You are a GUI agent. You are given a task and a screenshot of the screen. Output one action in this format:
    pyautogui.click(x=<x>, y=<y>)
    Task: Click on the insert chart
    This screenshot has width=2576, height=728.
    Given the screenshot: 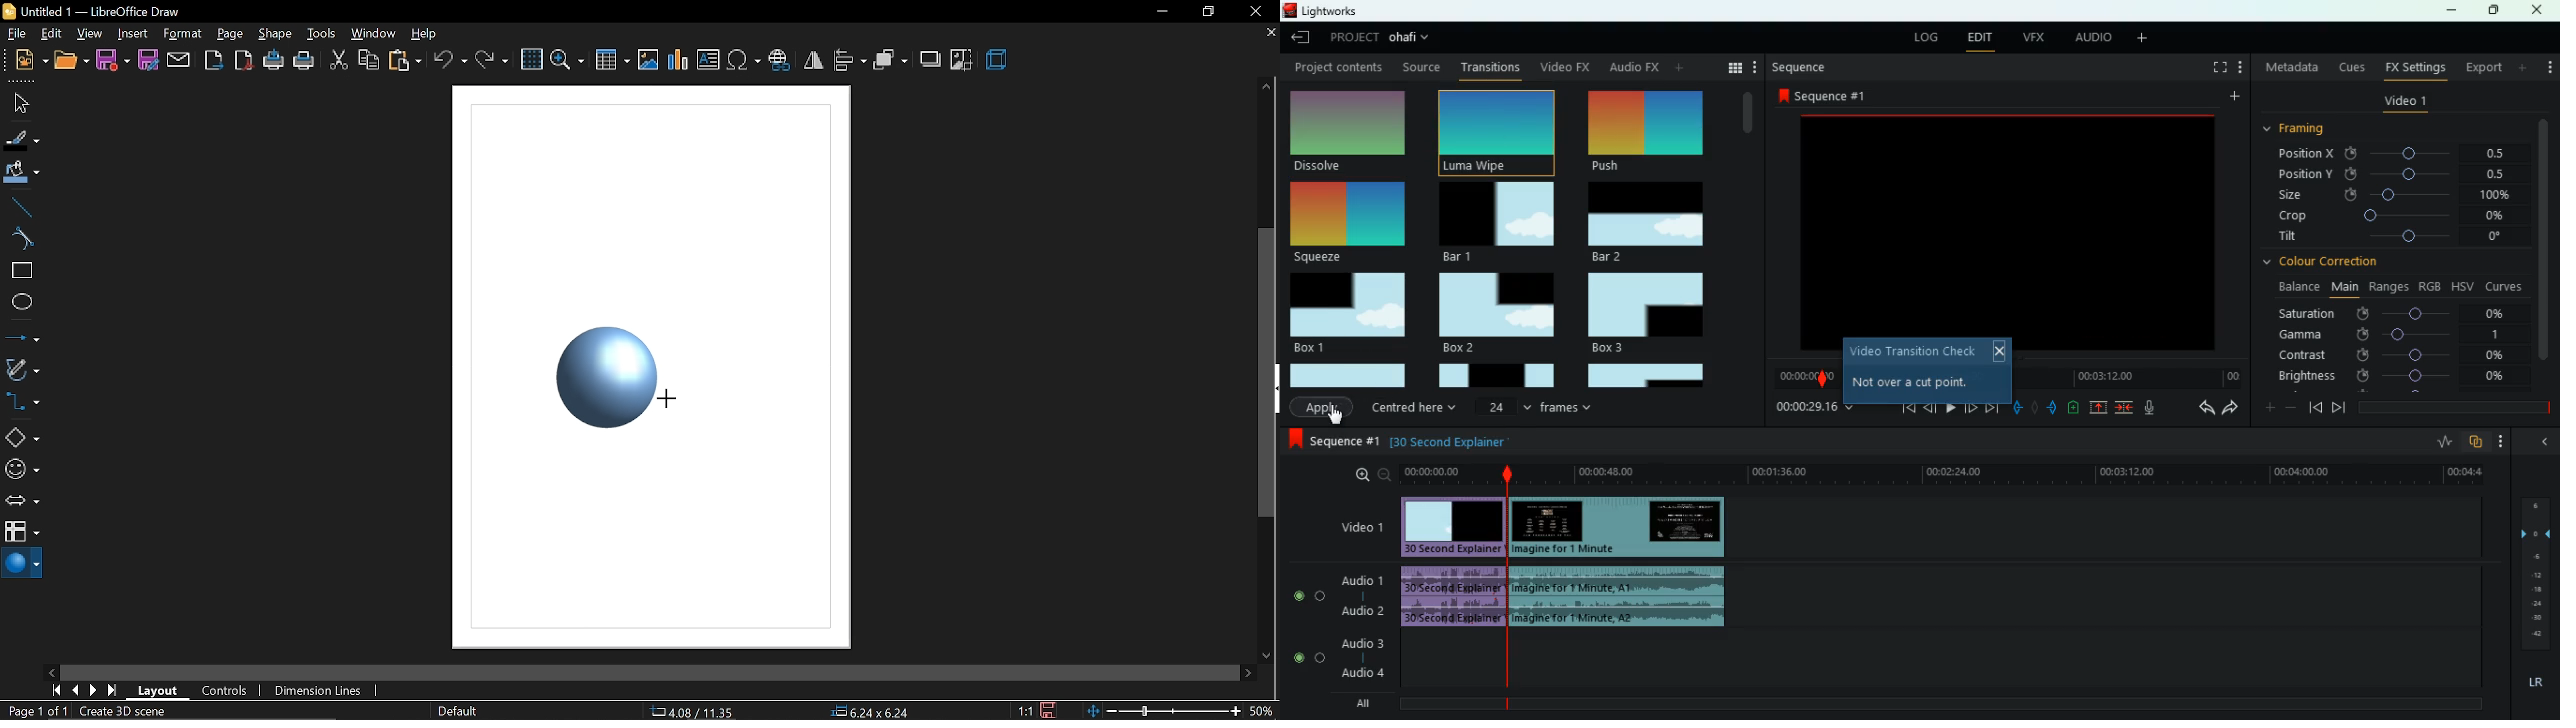 What is the action you would take?
    pyautogui.click(x=678, y=60)
    